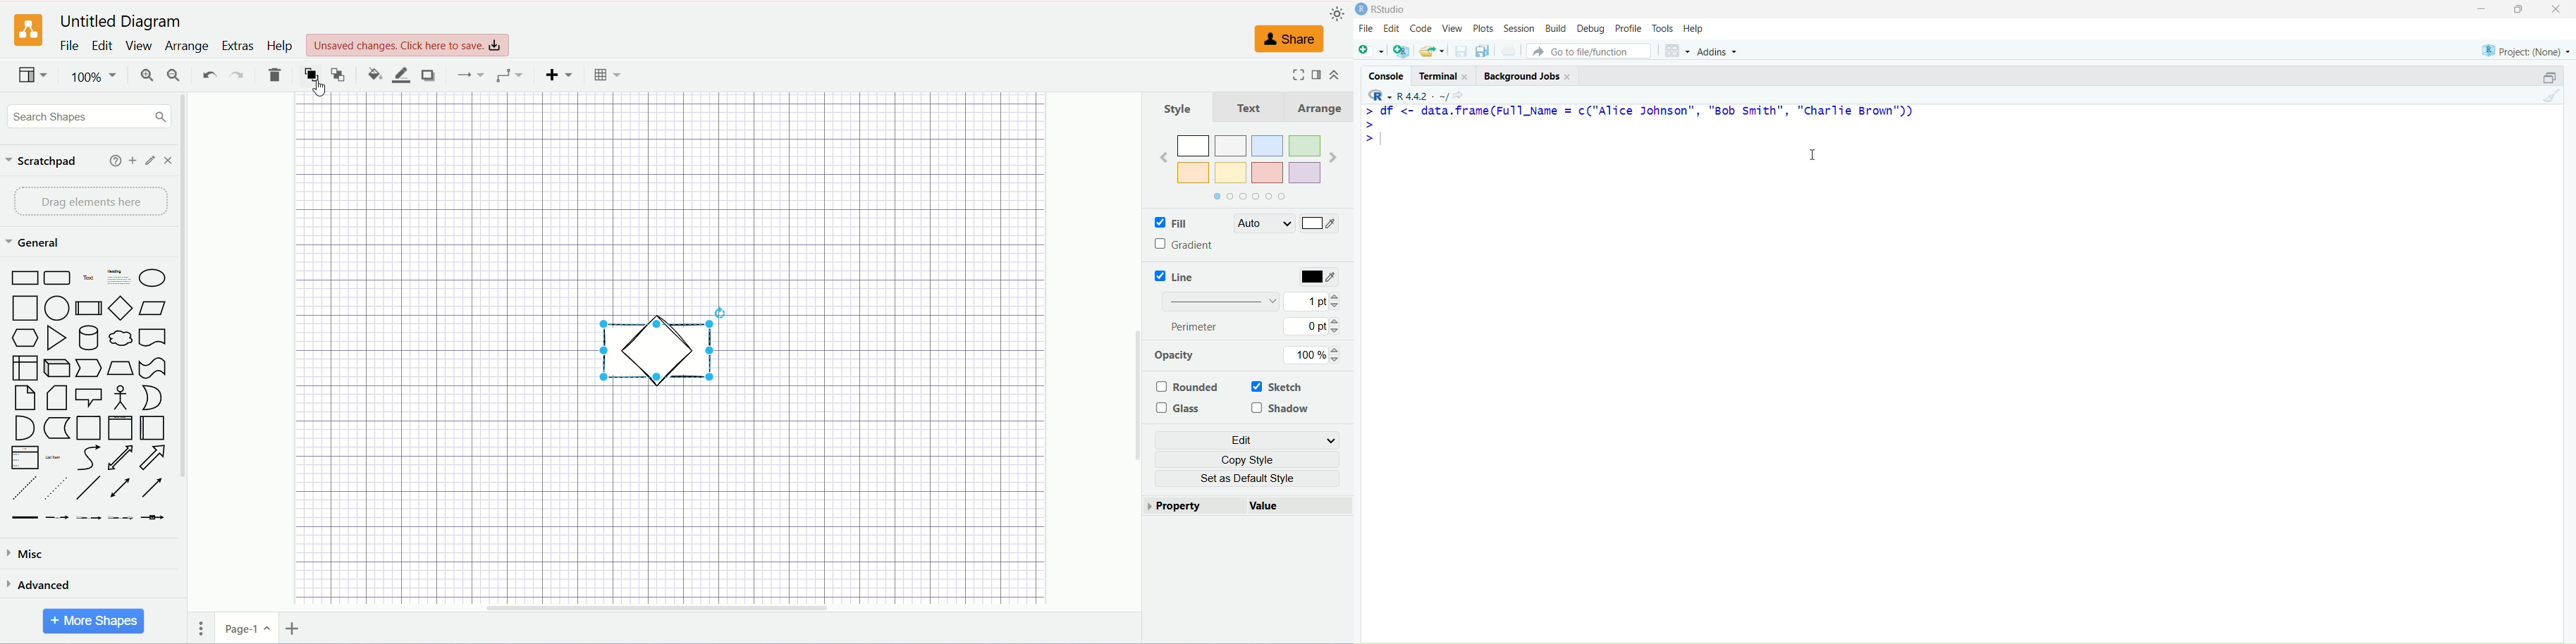  I want to click on Close, so click(2558, 11).